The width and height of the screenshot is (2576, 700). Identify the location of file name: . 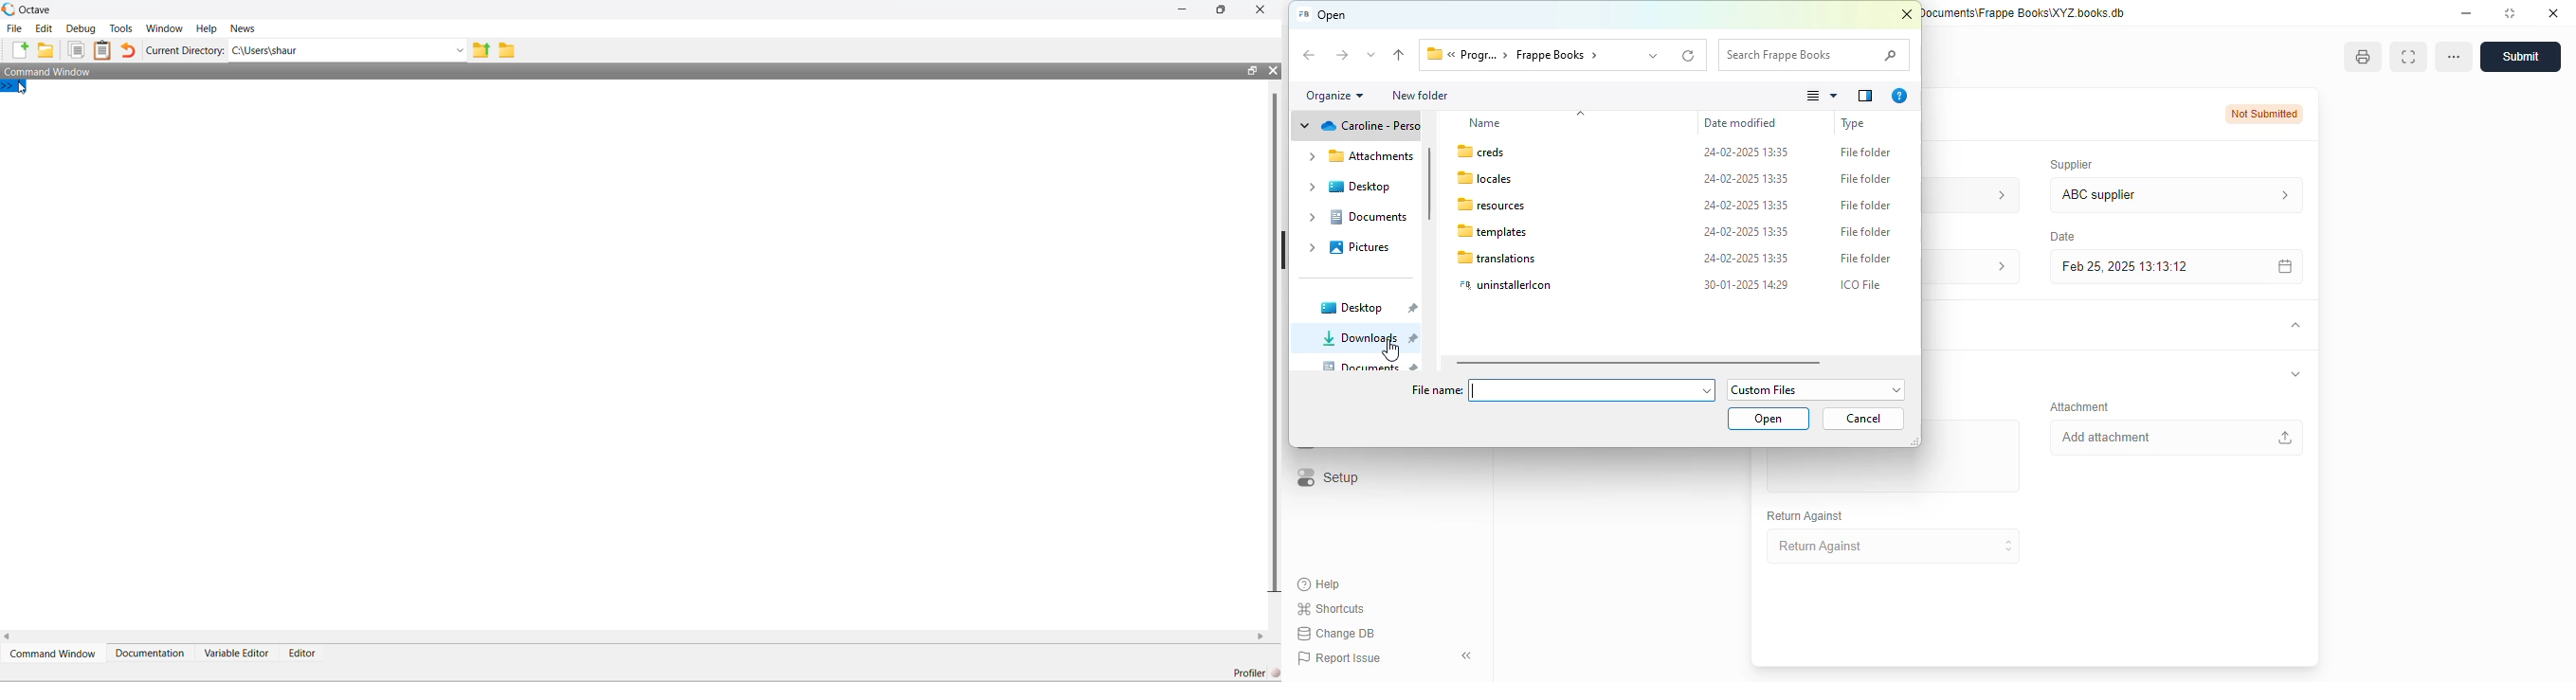
(1436, 390).